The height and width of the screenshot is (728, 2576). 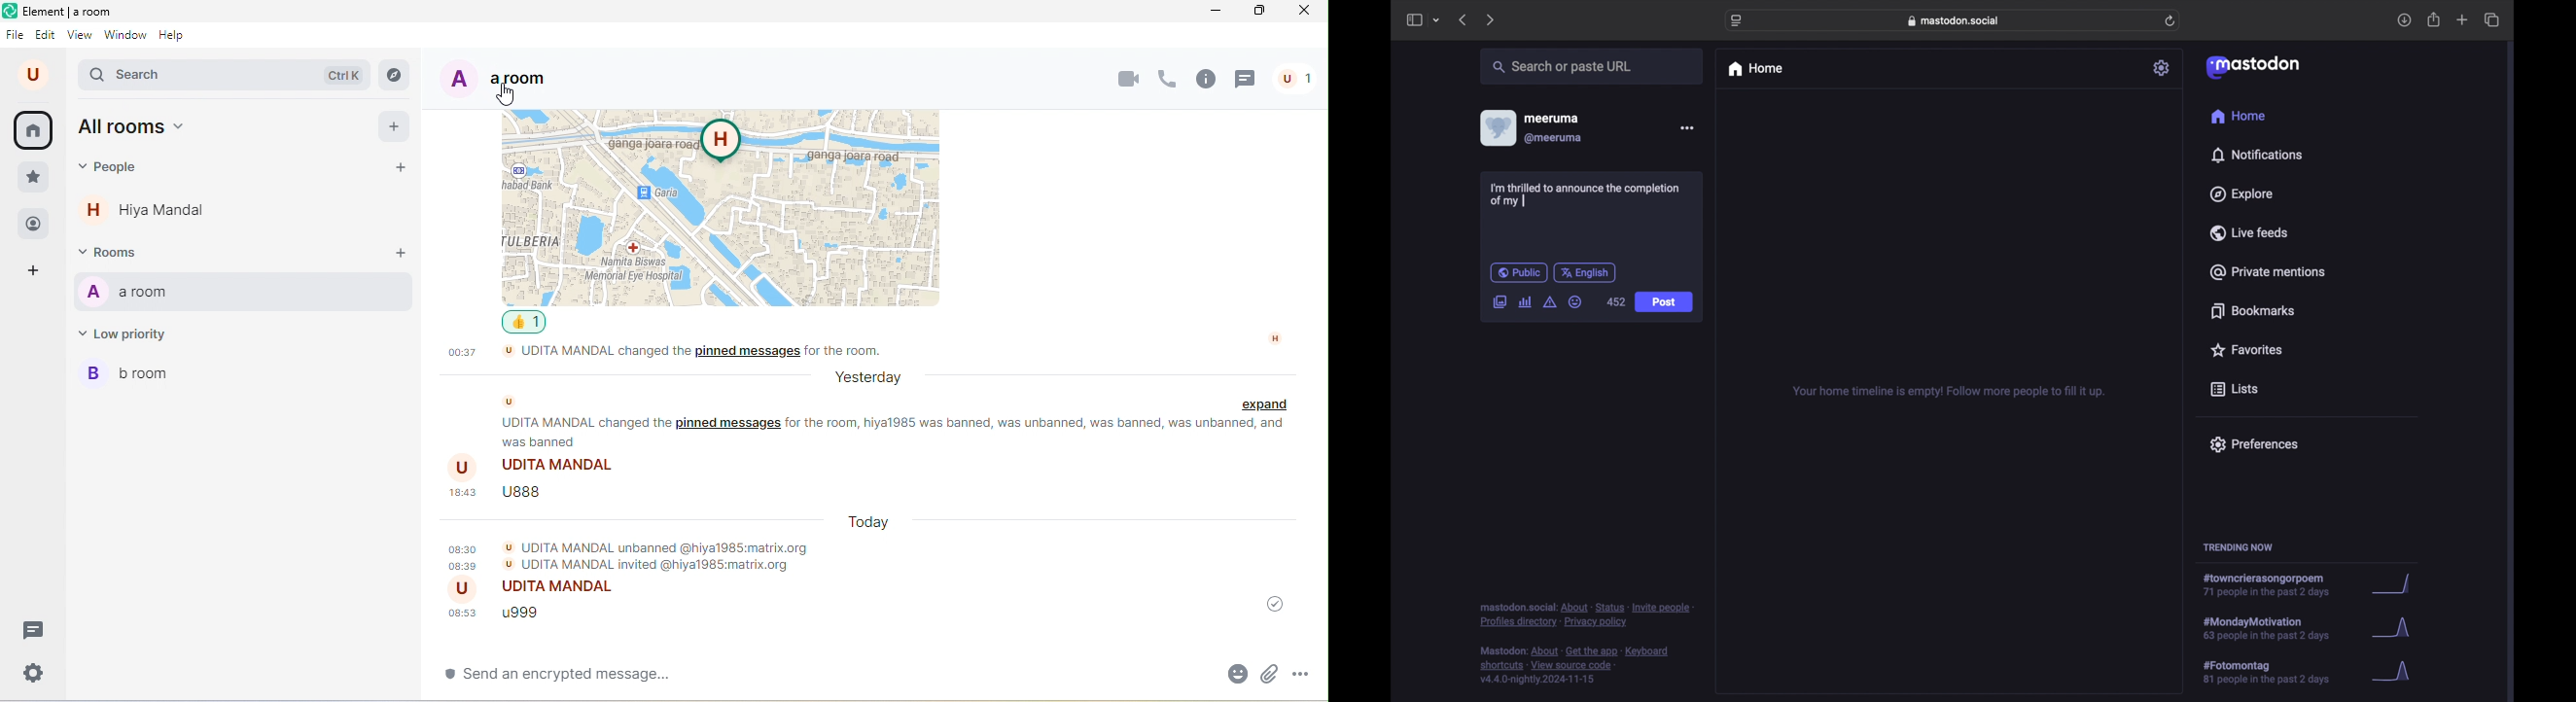 What do you see at coordinates (584, 679) in the screenshot?
I see `send an encrypted message` at bounding box center [584, 679].